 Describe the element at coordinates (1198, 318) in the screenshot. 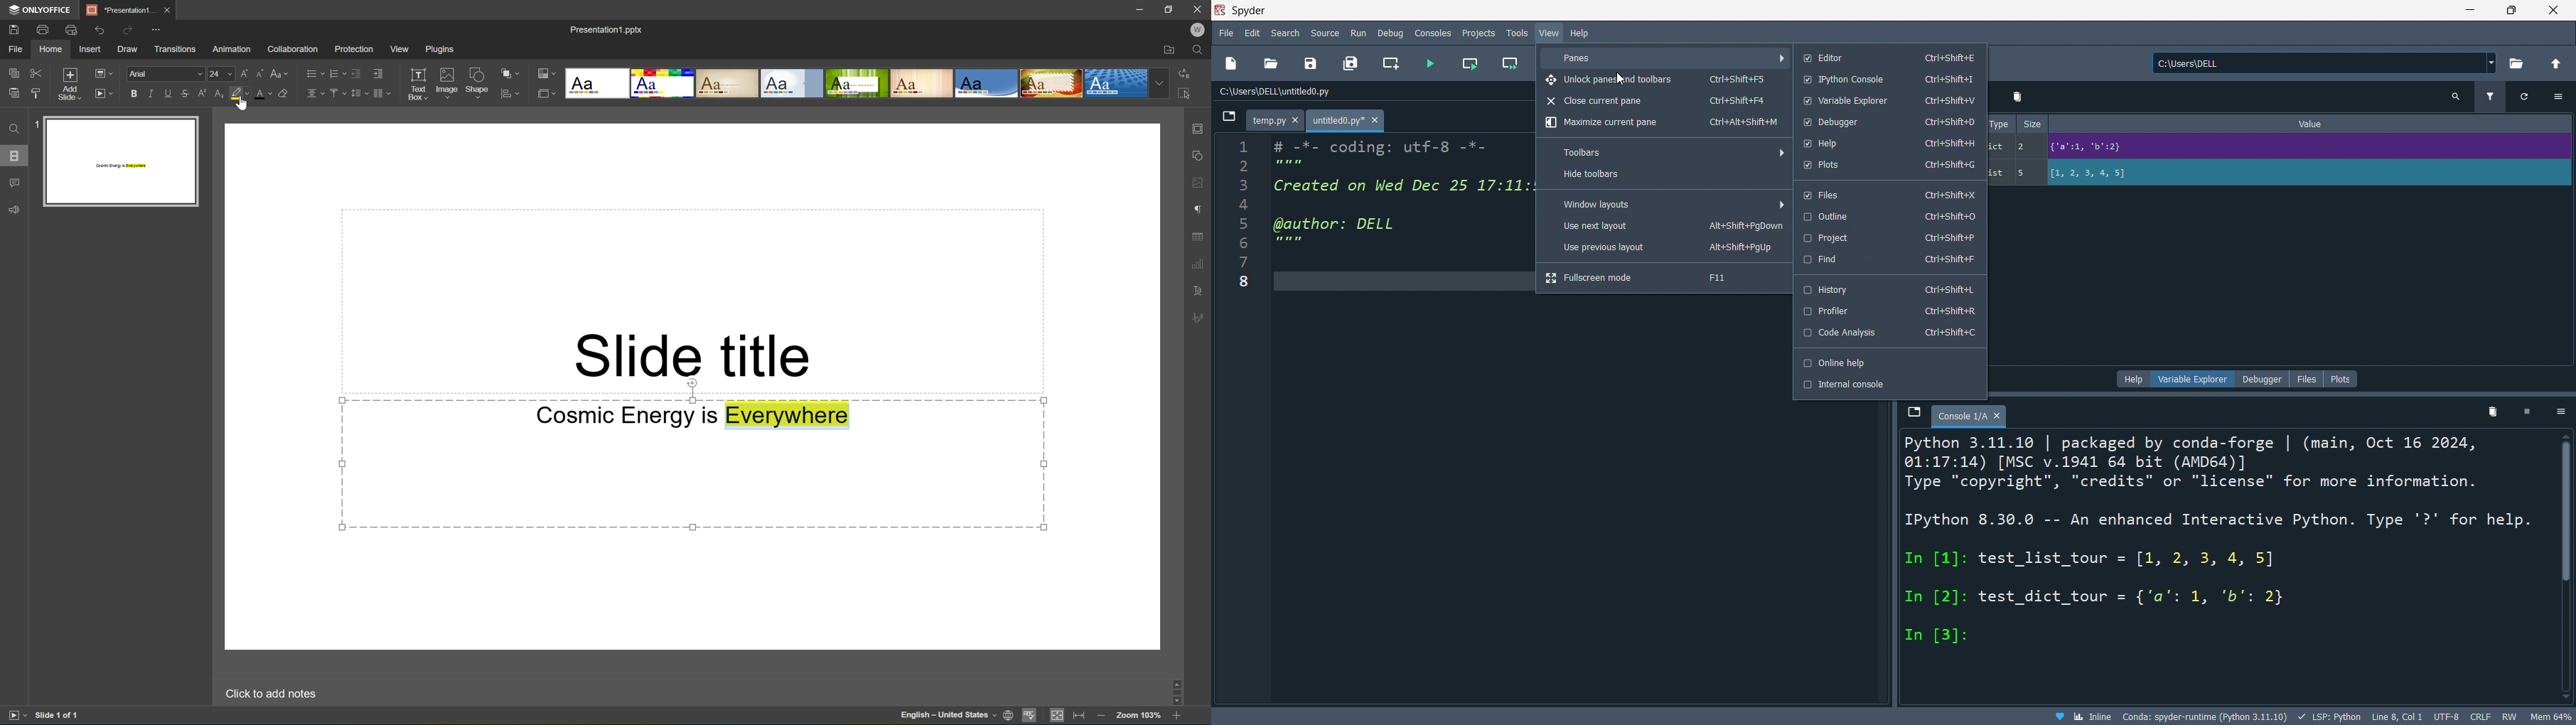

I see `Signature settings` at that location.